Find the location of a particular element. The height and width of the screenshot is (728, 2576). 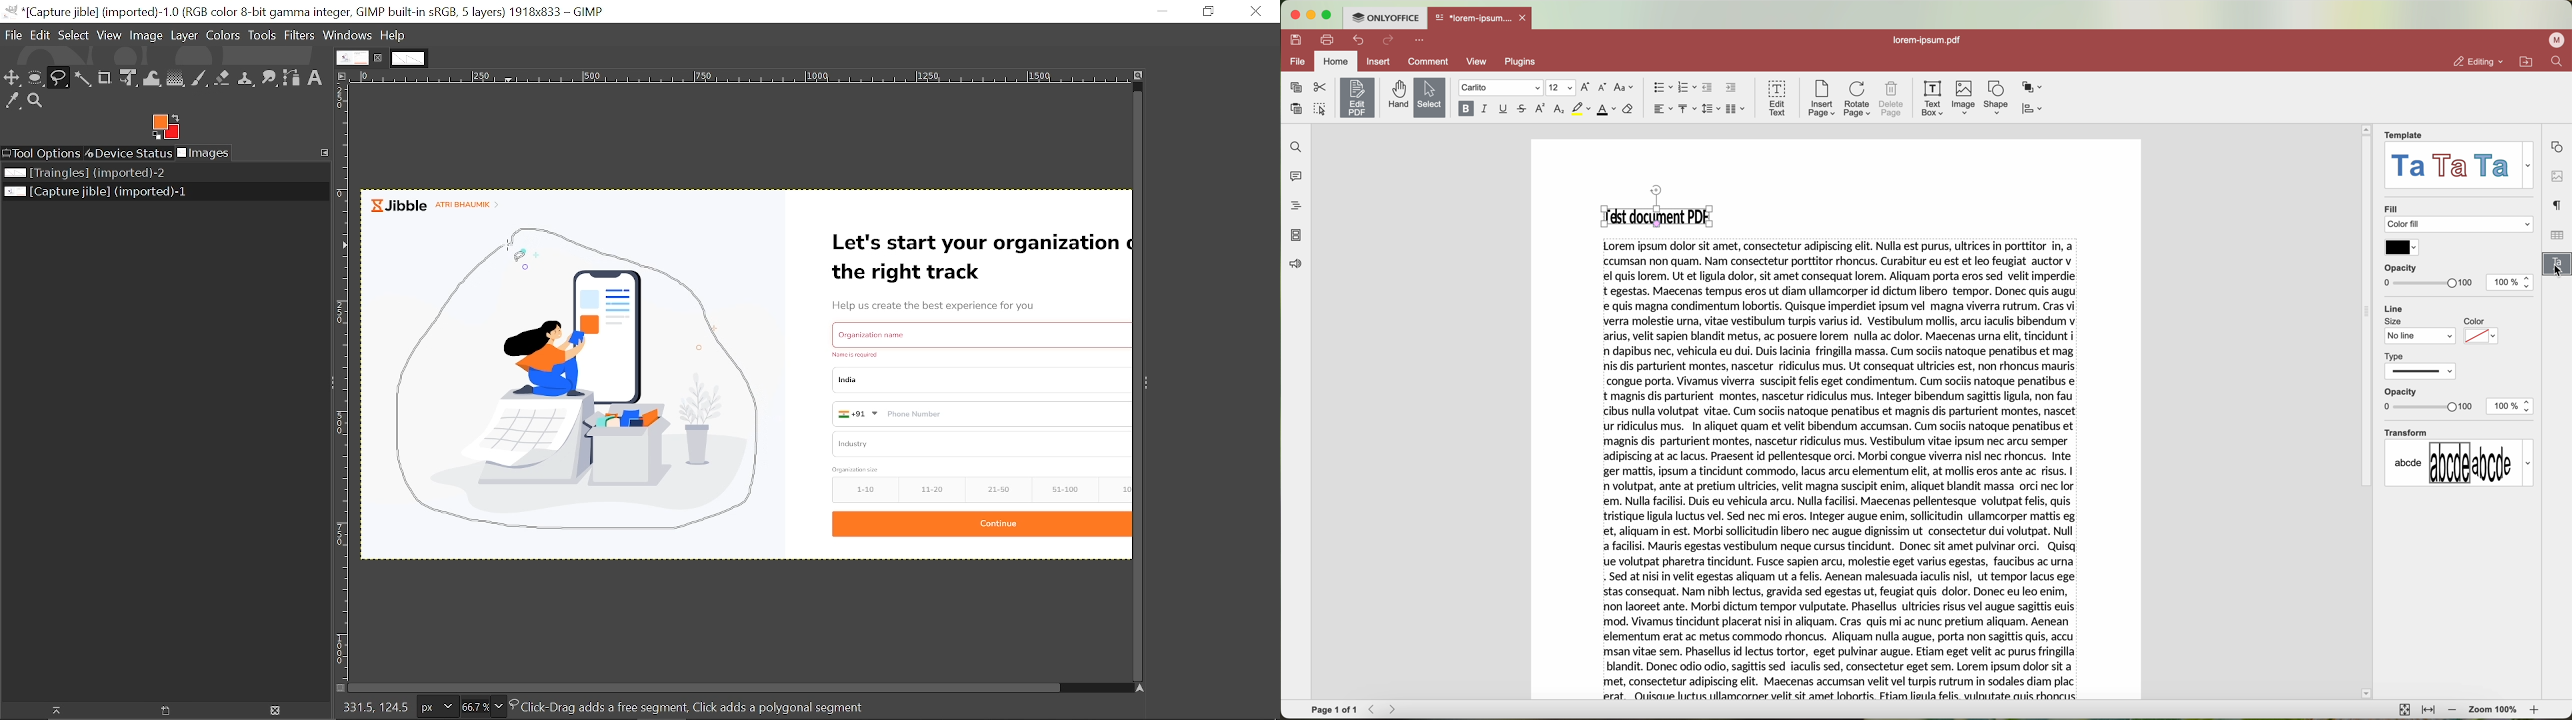

vertical align is located at coordinates (1688, 109).